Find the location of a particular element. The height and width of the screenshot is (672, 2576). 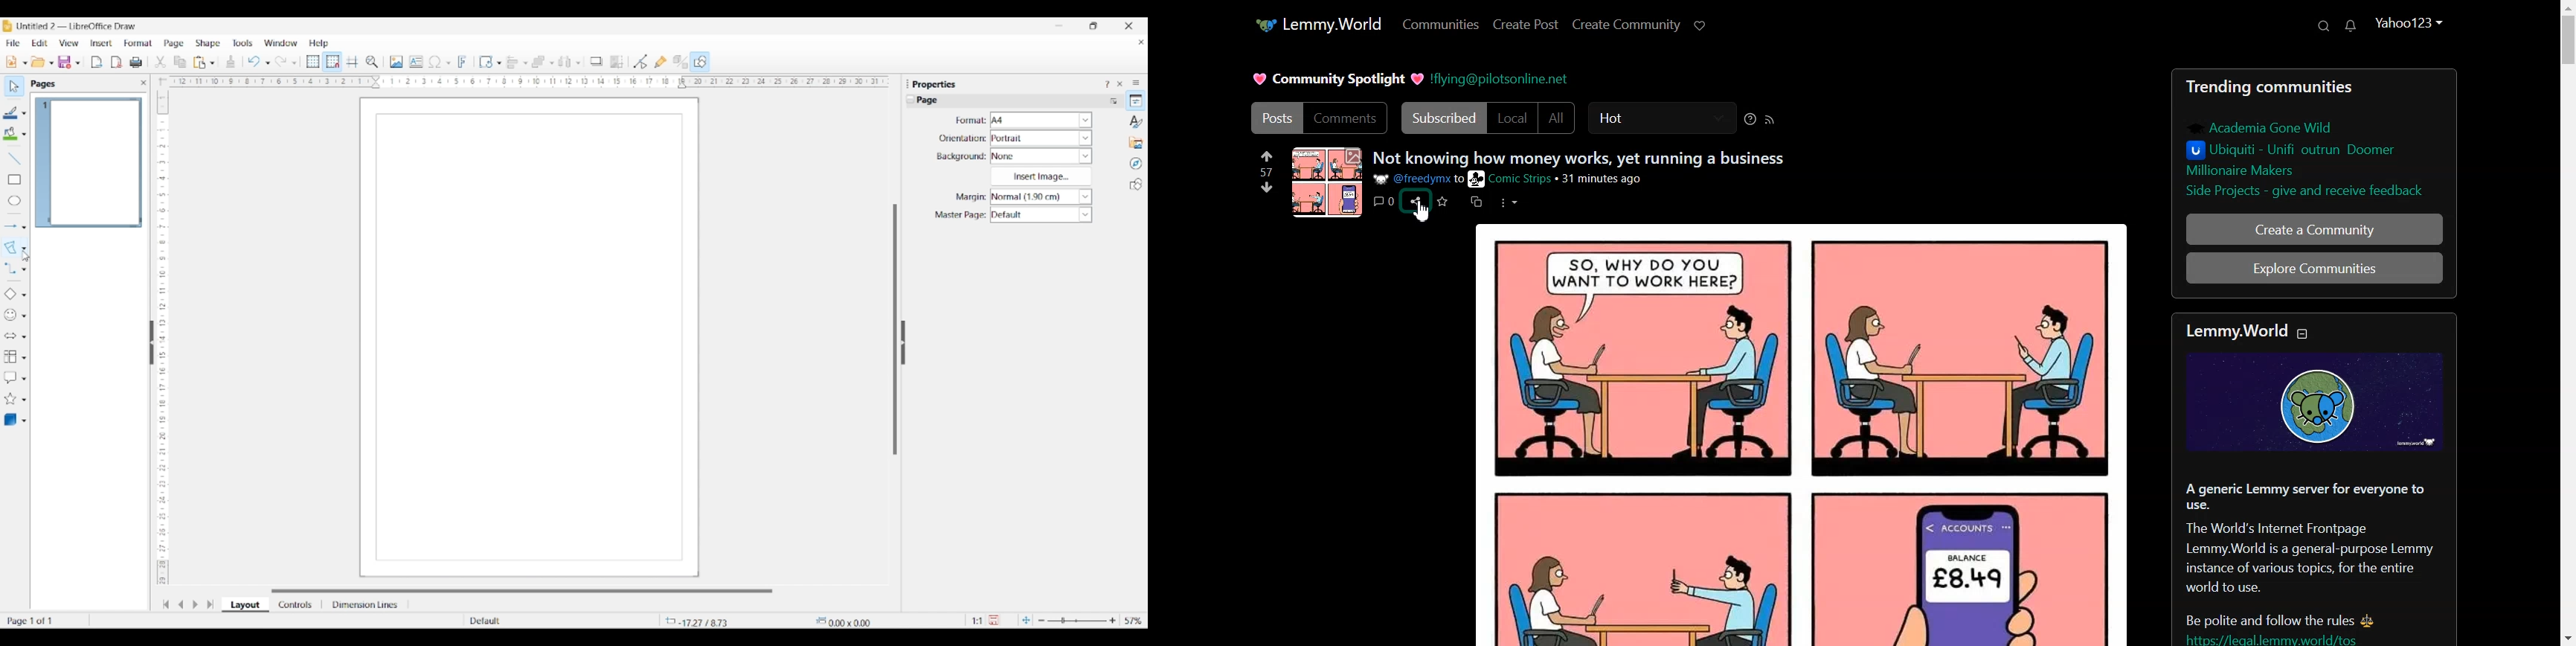

Selected transformation is located at coordinates (483, 60).